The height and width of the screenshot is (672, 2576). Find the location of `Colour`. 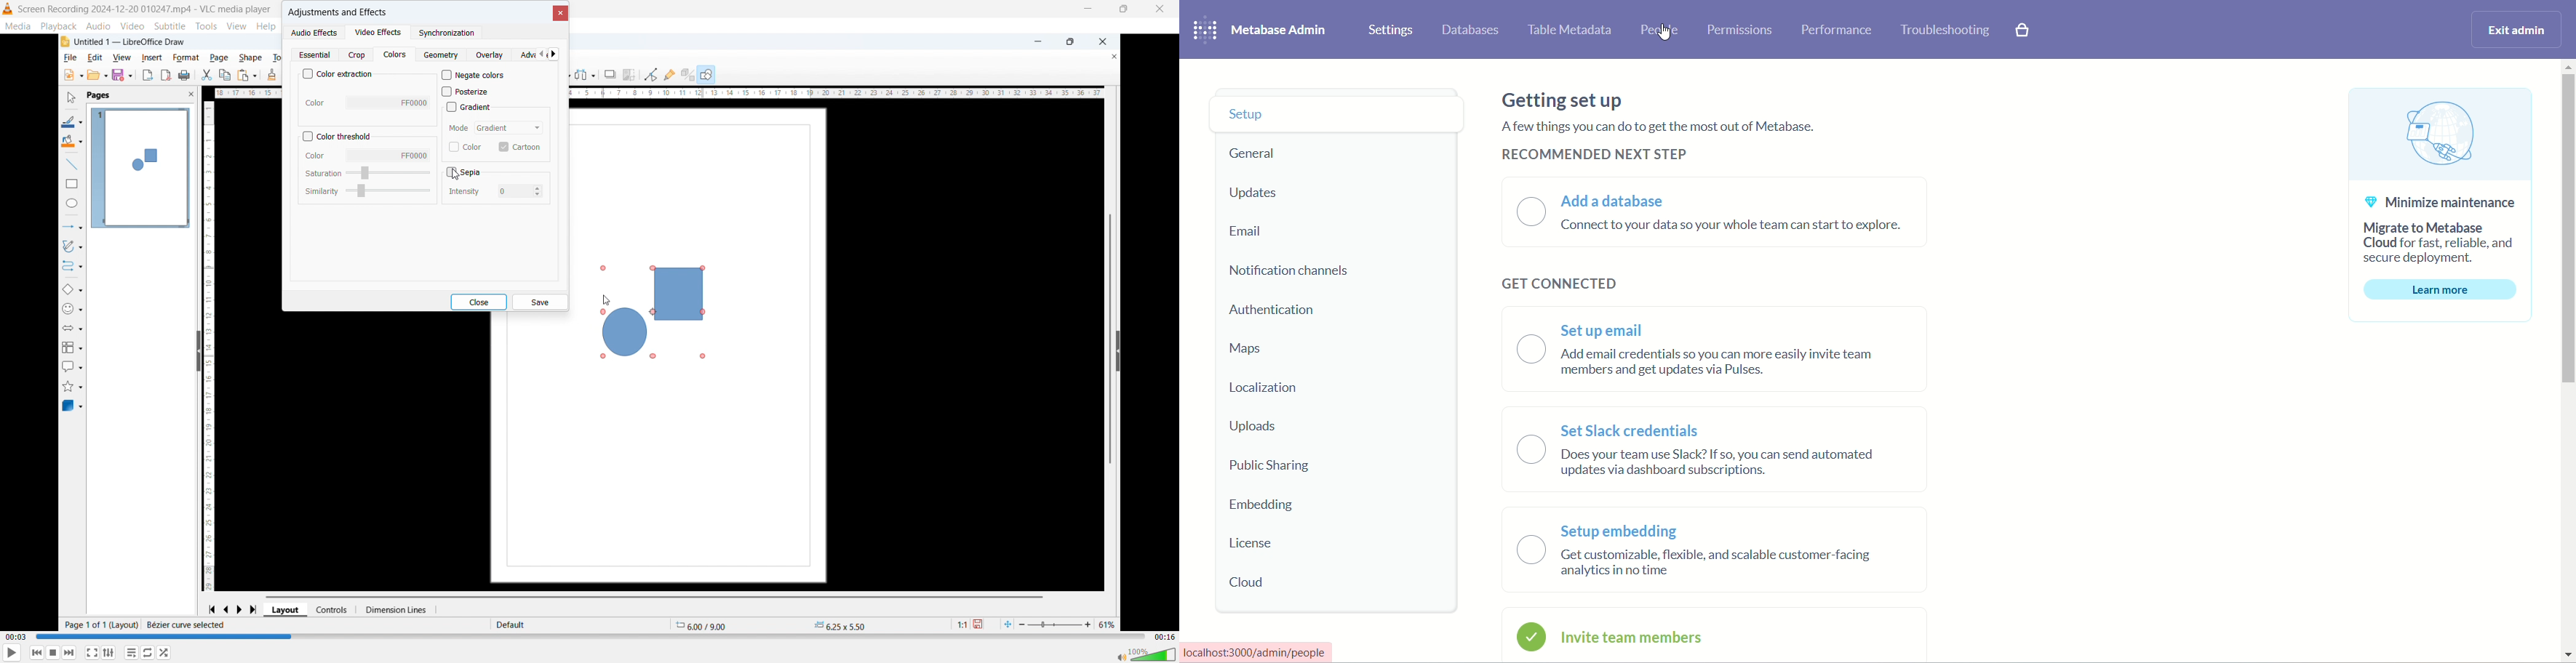

Colour is located at coordinates (315, 155).